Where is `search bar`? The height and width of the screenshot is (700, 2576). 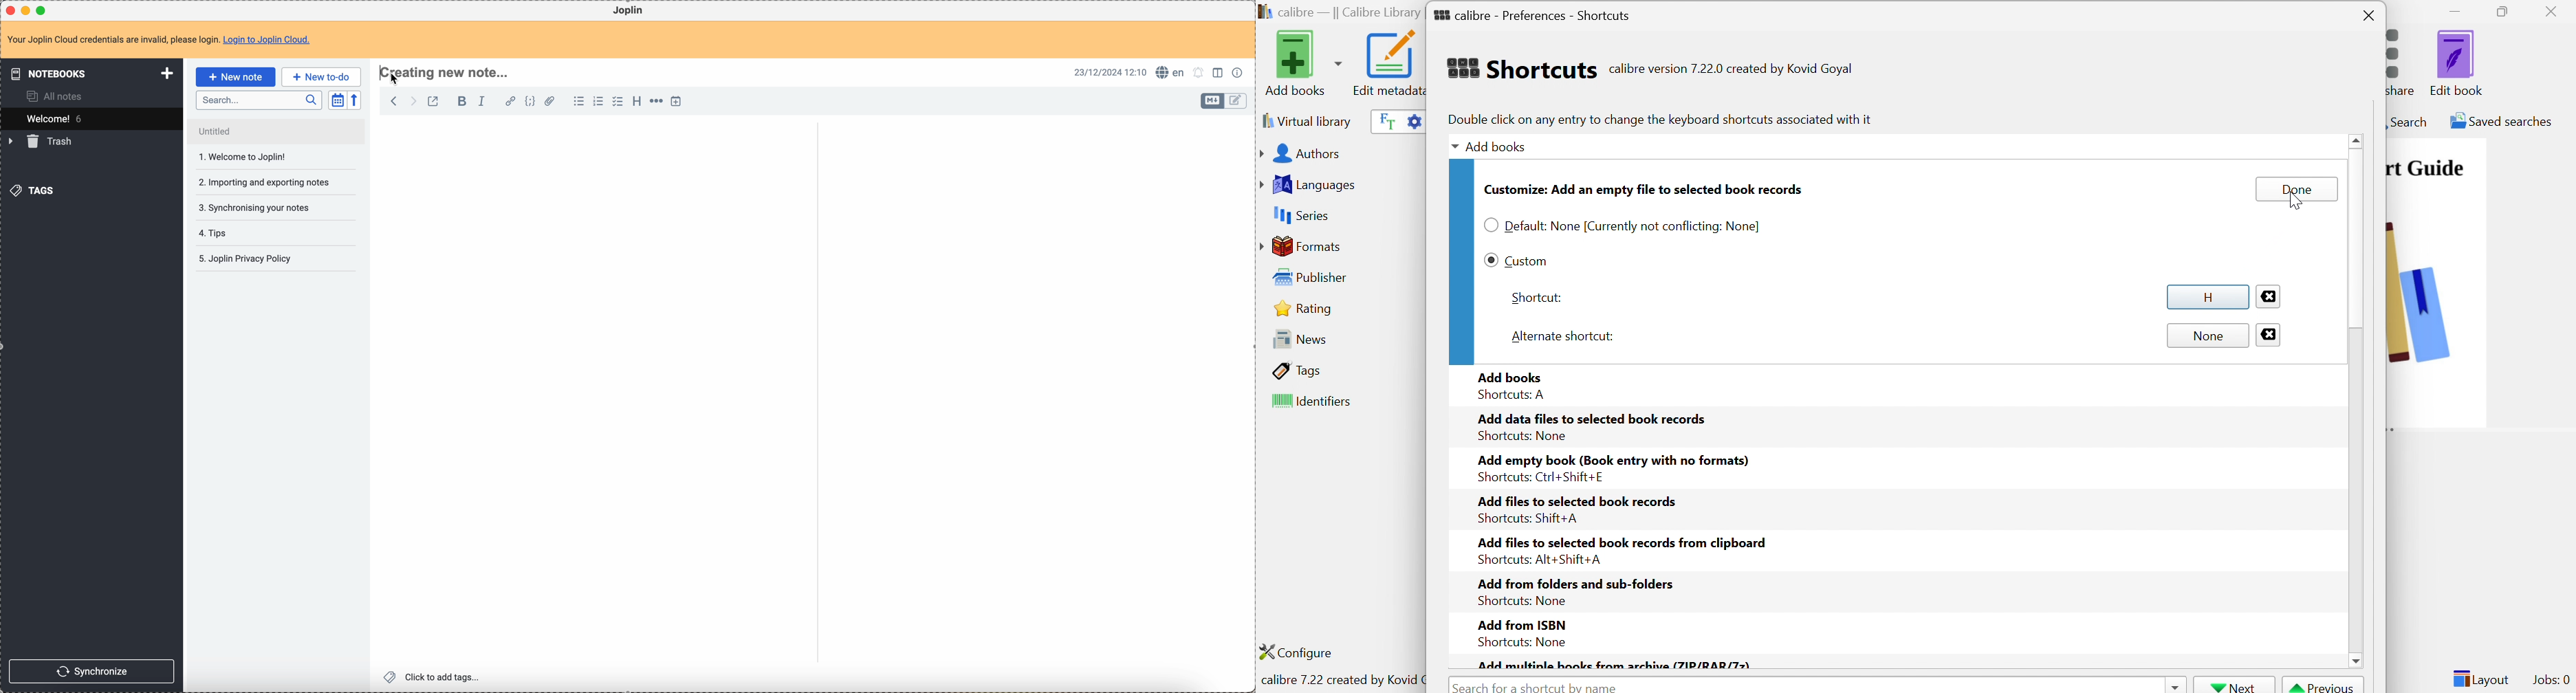 search bar is located at coordinates (258, 99).